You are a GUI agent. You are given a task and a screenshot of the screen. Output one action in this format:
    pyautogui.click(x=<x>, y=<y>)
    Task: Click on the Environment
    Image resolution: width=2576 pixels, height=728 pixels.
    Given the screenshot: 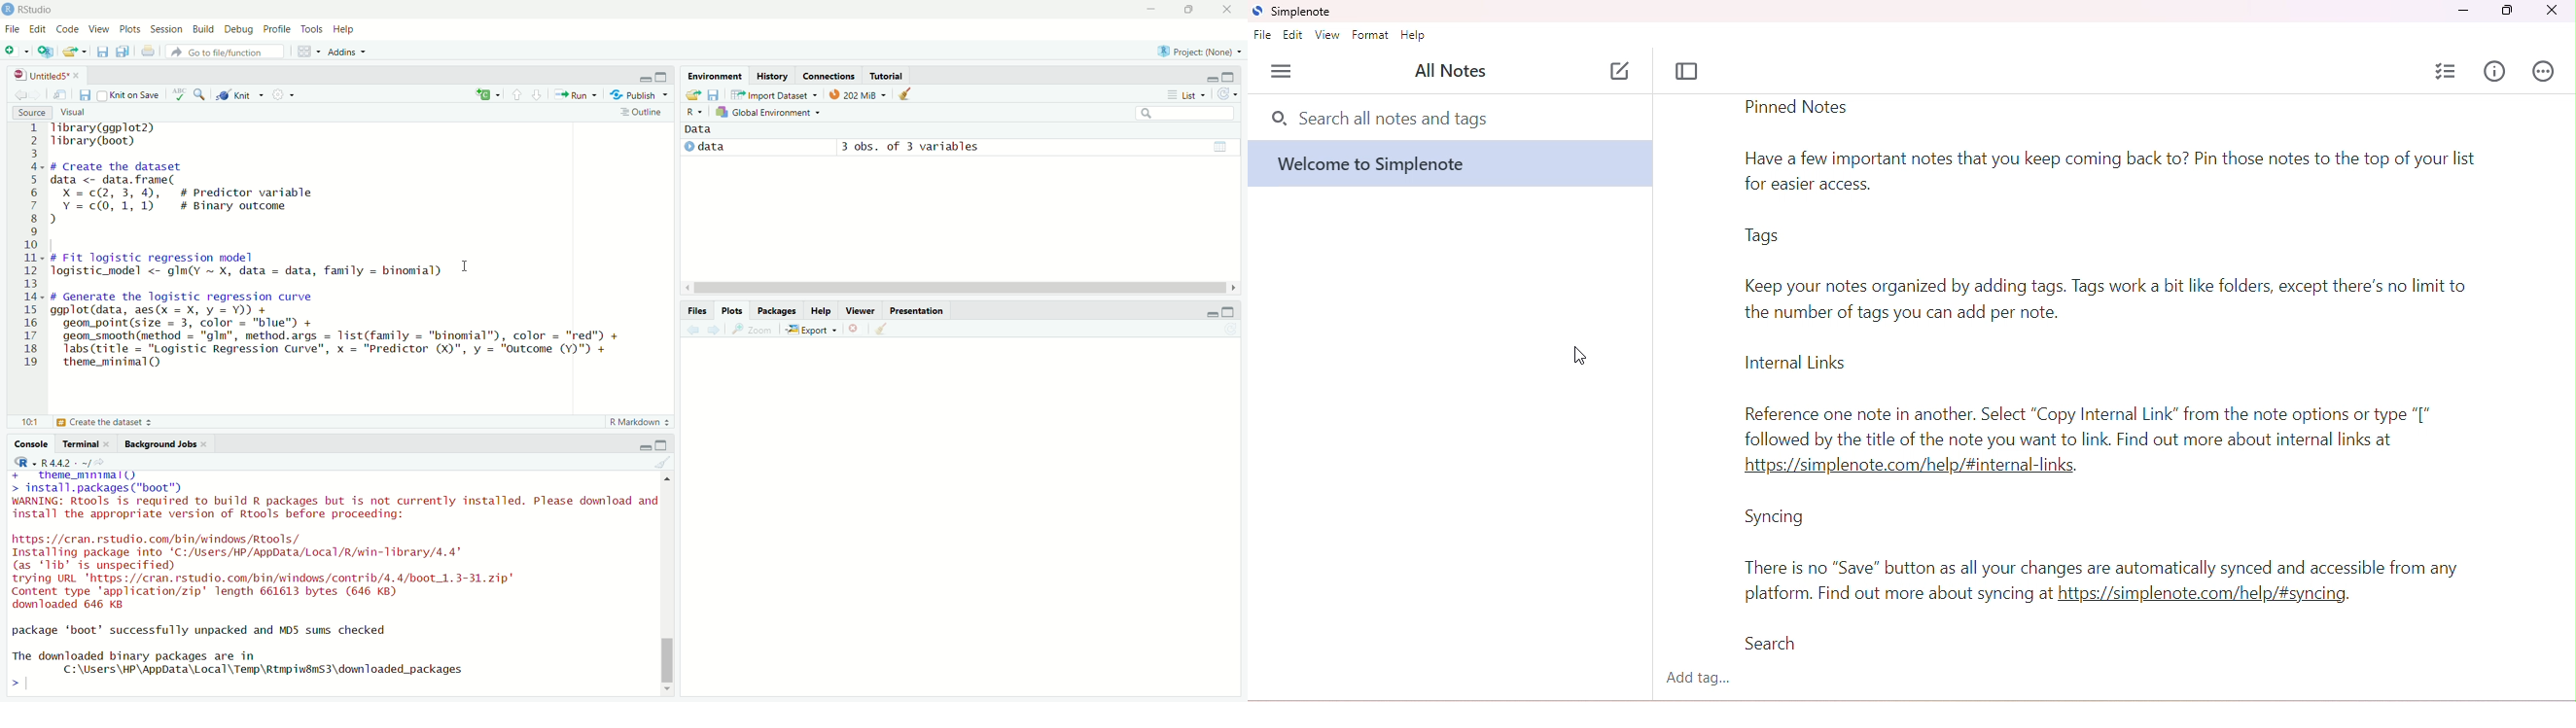 What is the action you would take?
    pyautogui.click(x=715, y=75)
    